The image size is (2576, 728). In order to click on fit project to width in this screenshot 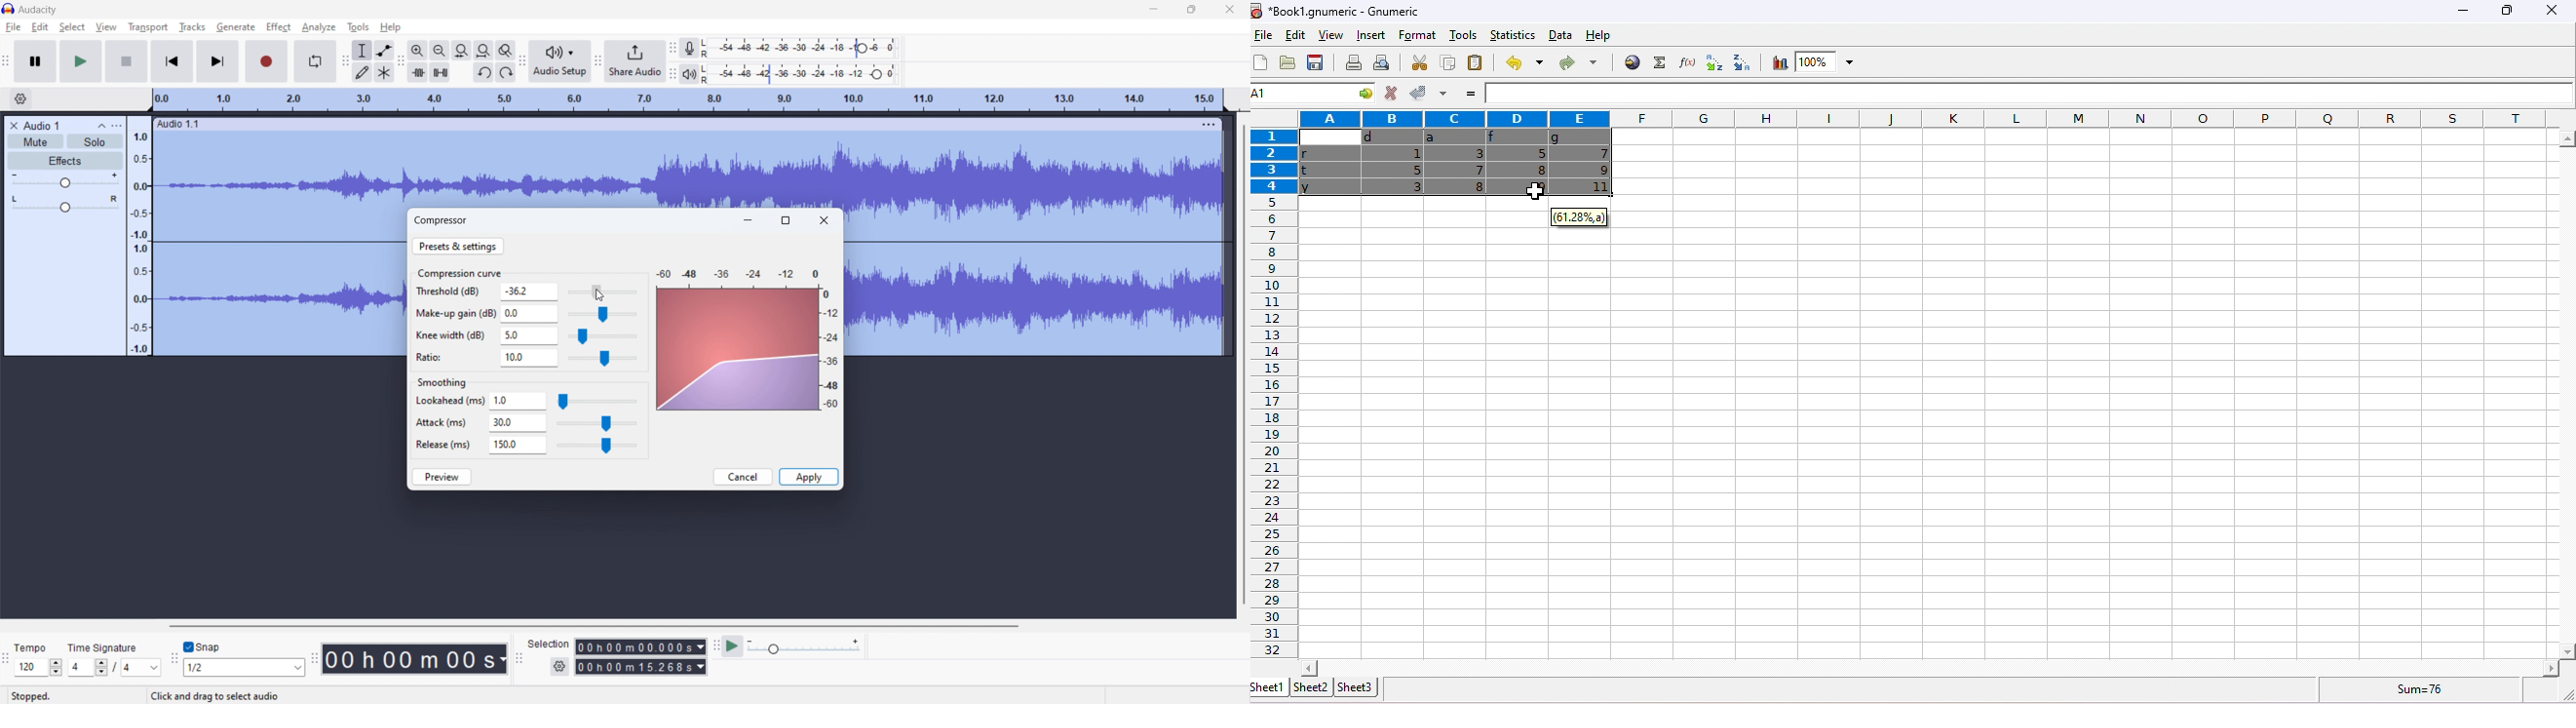, I will do `click(483, 50)`.